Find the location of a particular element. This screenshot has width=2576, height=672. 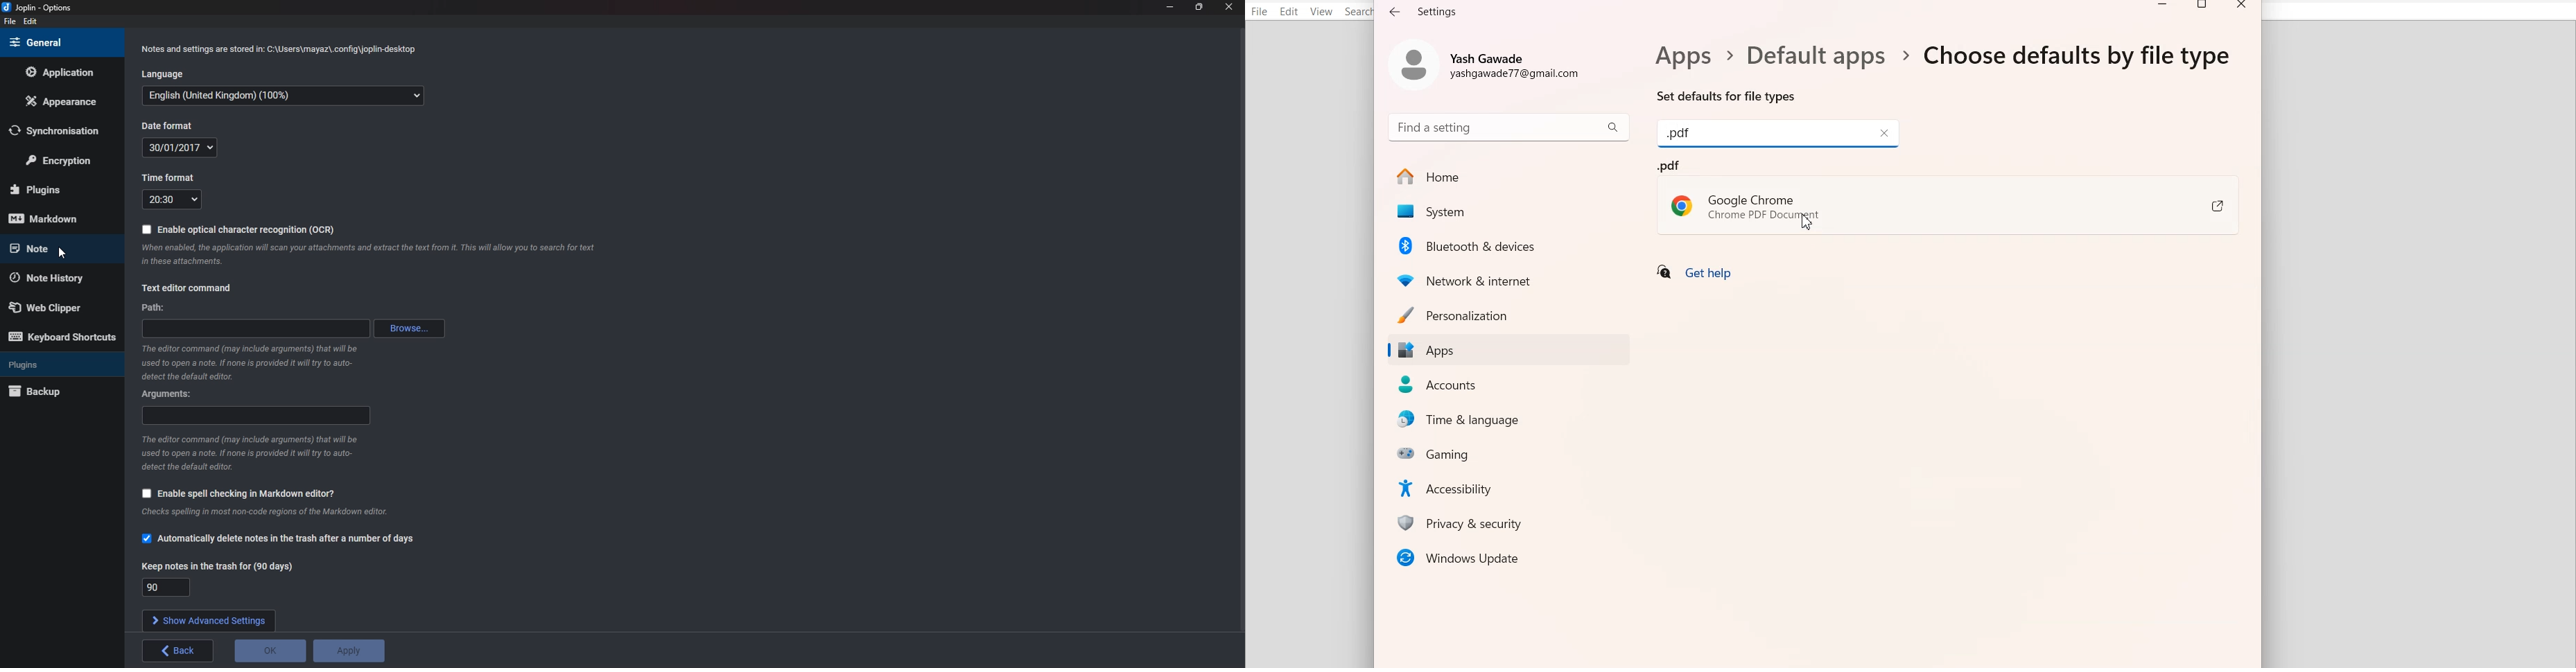

Accounts is located at coordinates (1510, 385).